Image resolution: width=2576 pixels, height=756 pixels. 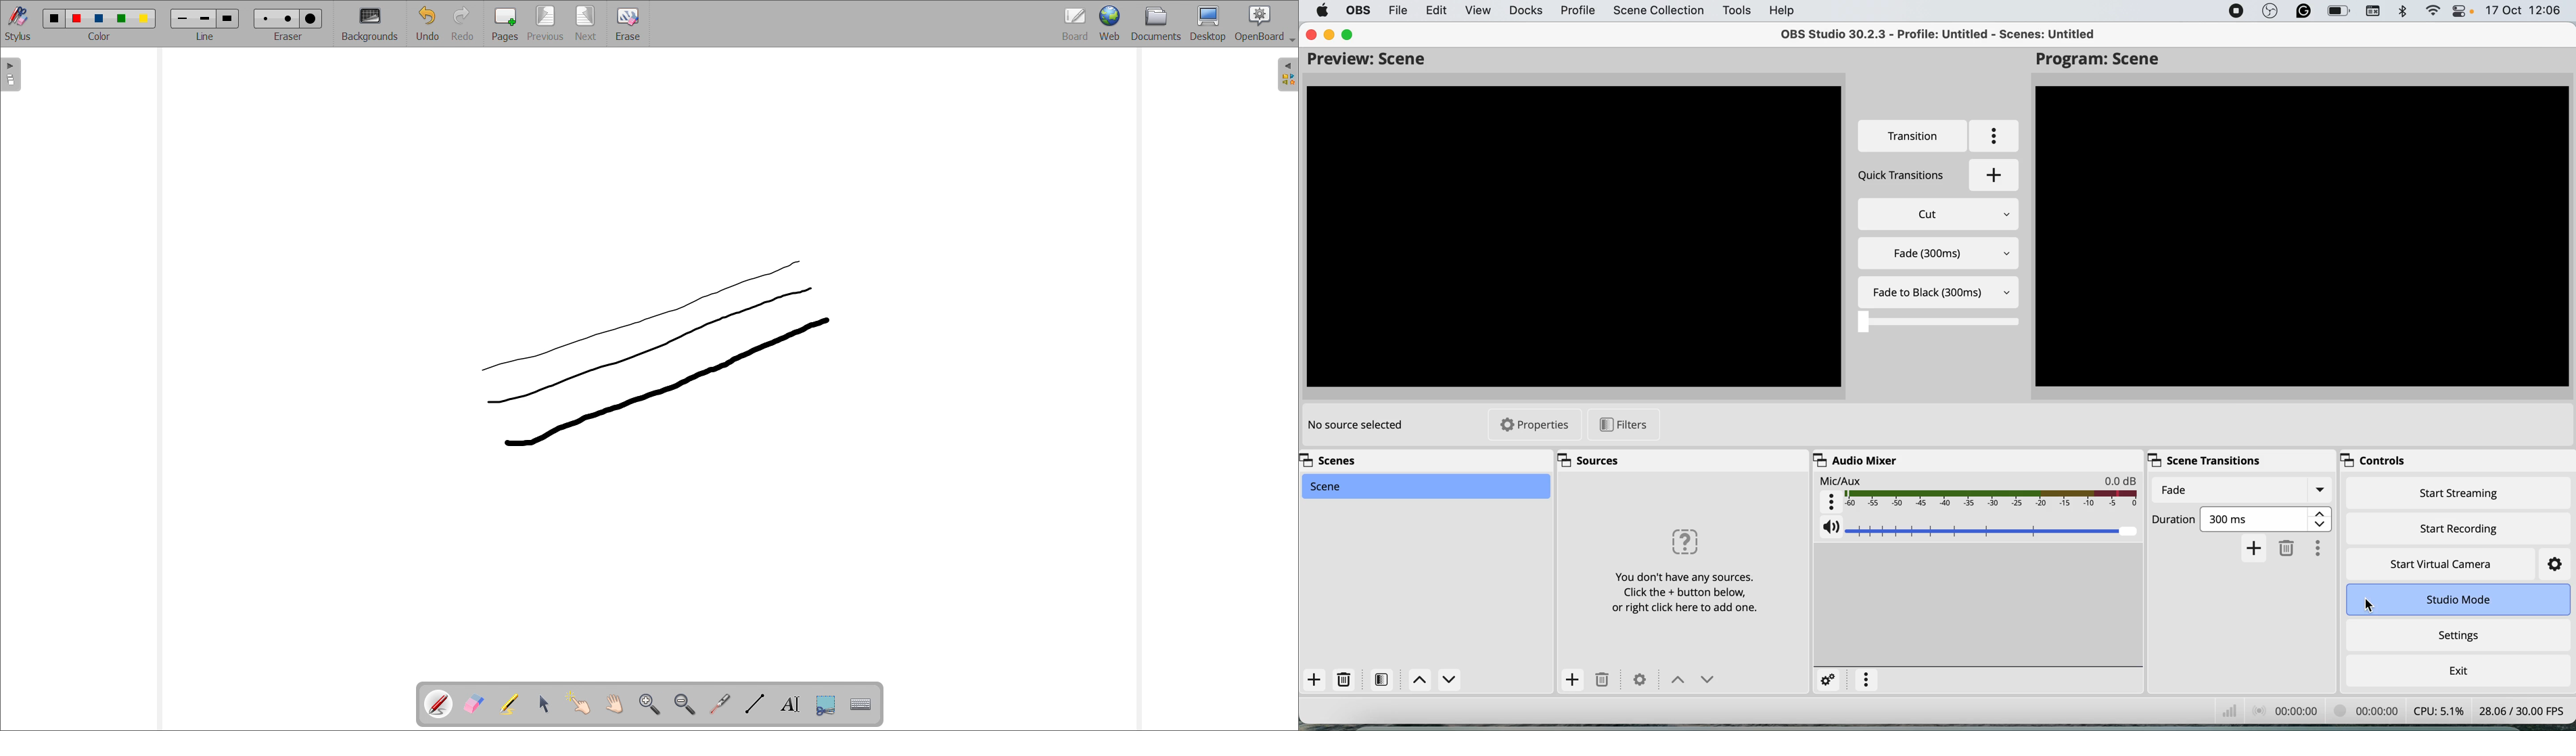 What do you see at coordinates (2462, 600) in the screenshot?
I see `studio mode` at bounding box center [2462, 600].